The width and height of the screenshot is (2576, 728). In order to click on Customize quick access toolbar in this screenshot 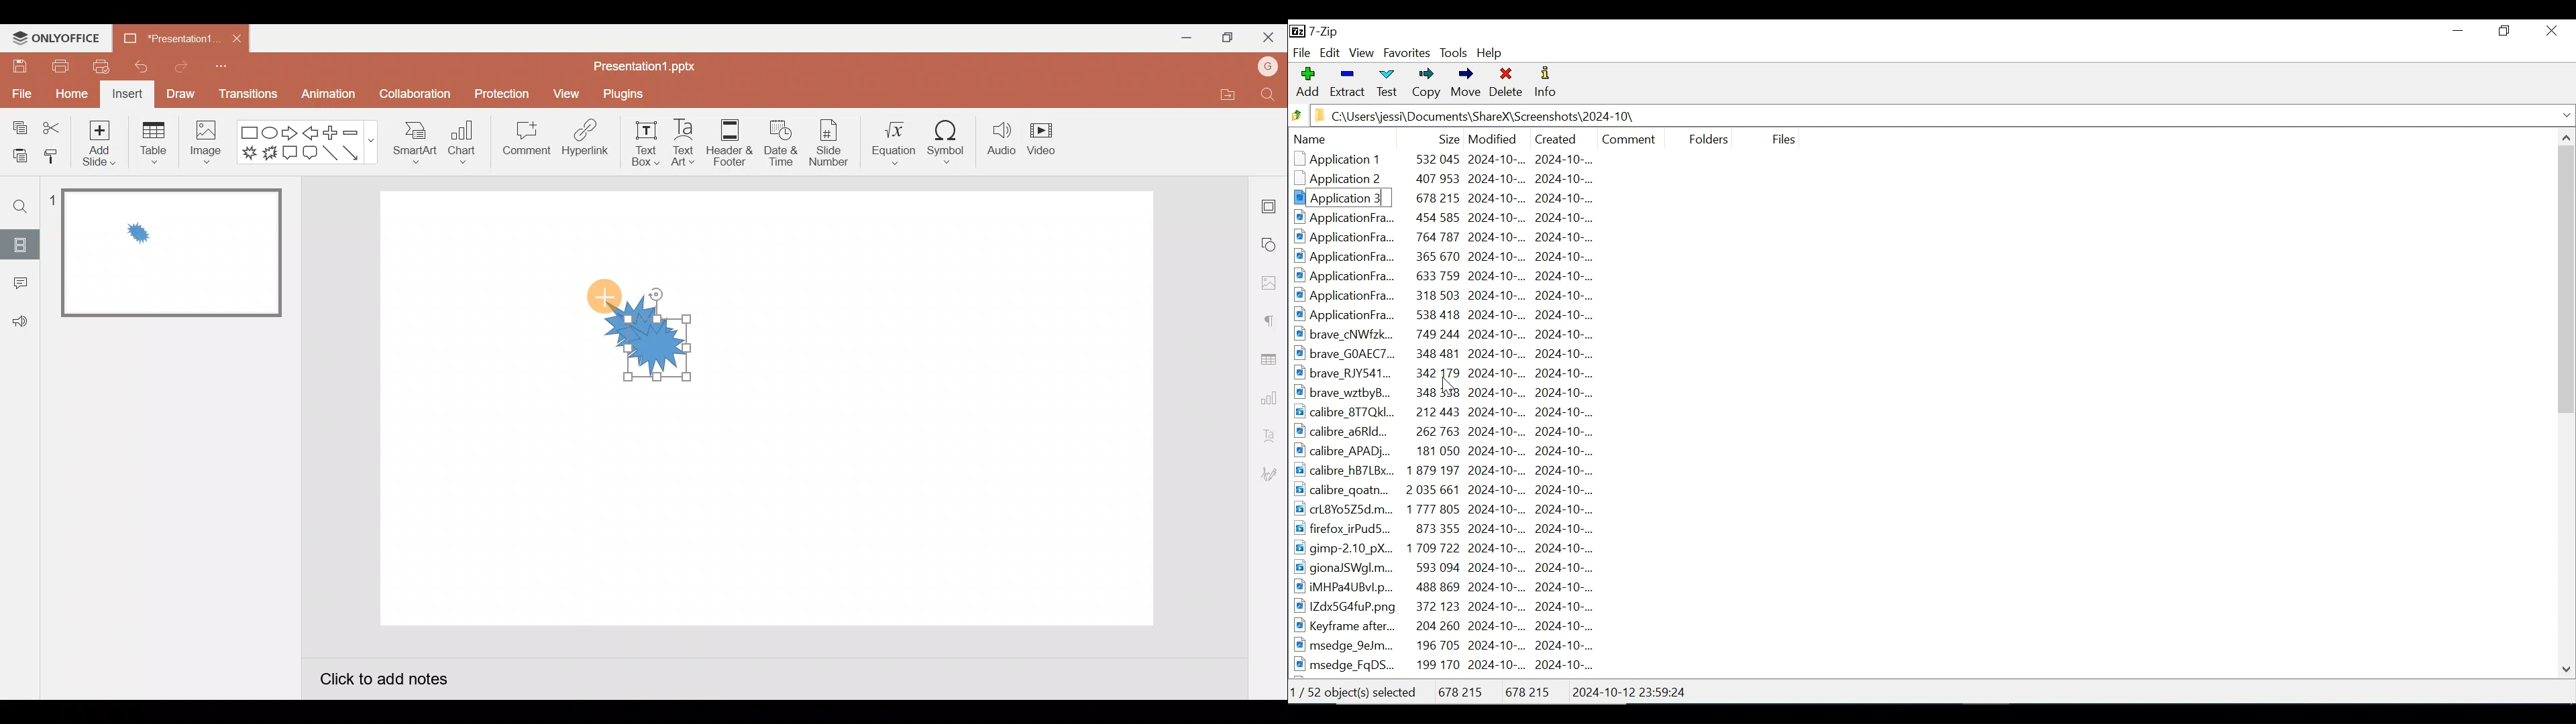, I will do `click(225, 68)`.